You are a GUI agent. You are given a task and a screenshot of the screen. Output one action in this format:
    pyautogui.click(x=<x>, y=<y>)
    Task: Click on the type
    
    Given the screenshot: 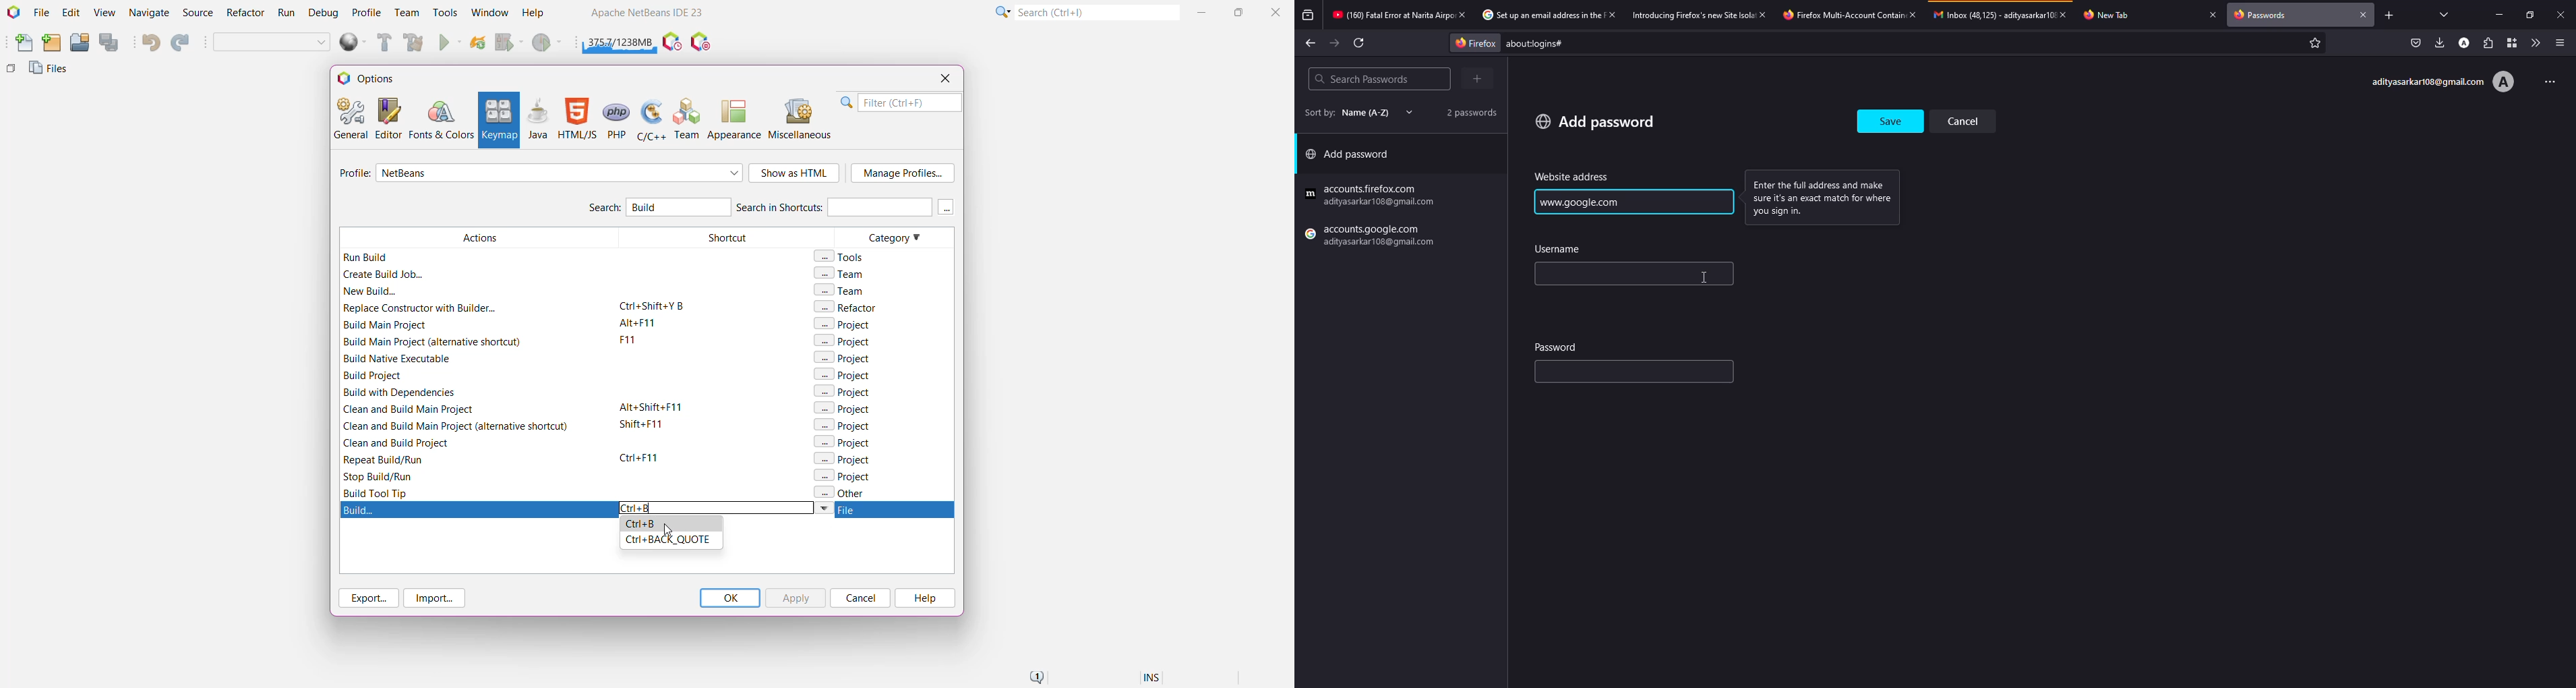 What is the action you would take?
    pyautogui.click(x=1606, y=374)
    